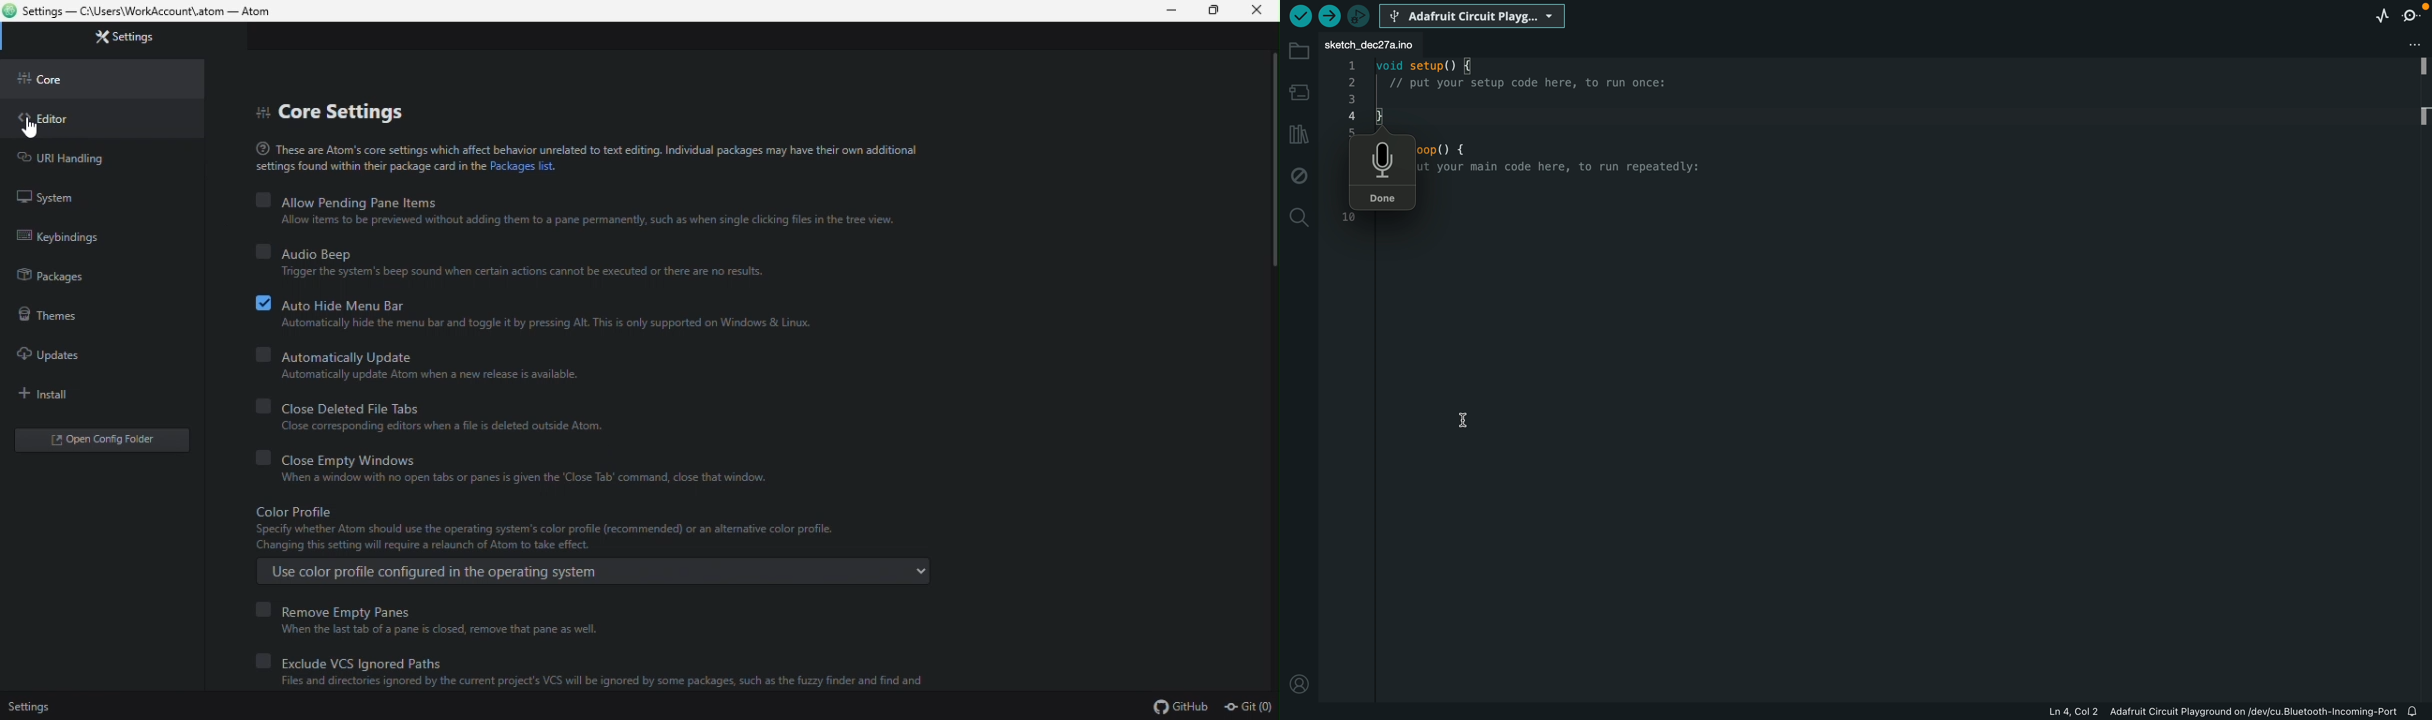 This screenshot has height=728, width=2436. What do you see at coordinates (55, 395) in the screenshot?
I see `Install ` at bounding box center [55, 395].